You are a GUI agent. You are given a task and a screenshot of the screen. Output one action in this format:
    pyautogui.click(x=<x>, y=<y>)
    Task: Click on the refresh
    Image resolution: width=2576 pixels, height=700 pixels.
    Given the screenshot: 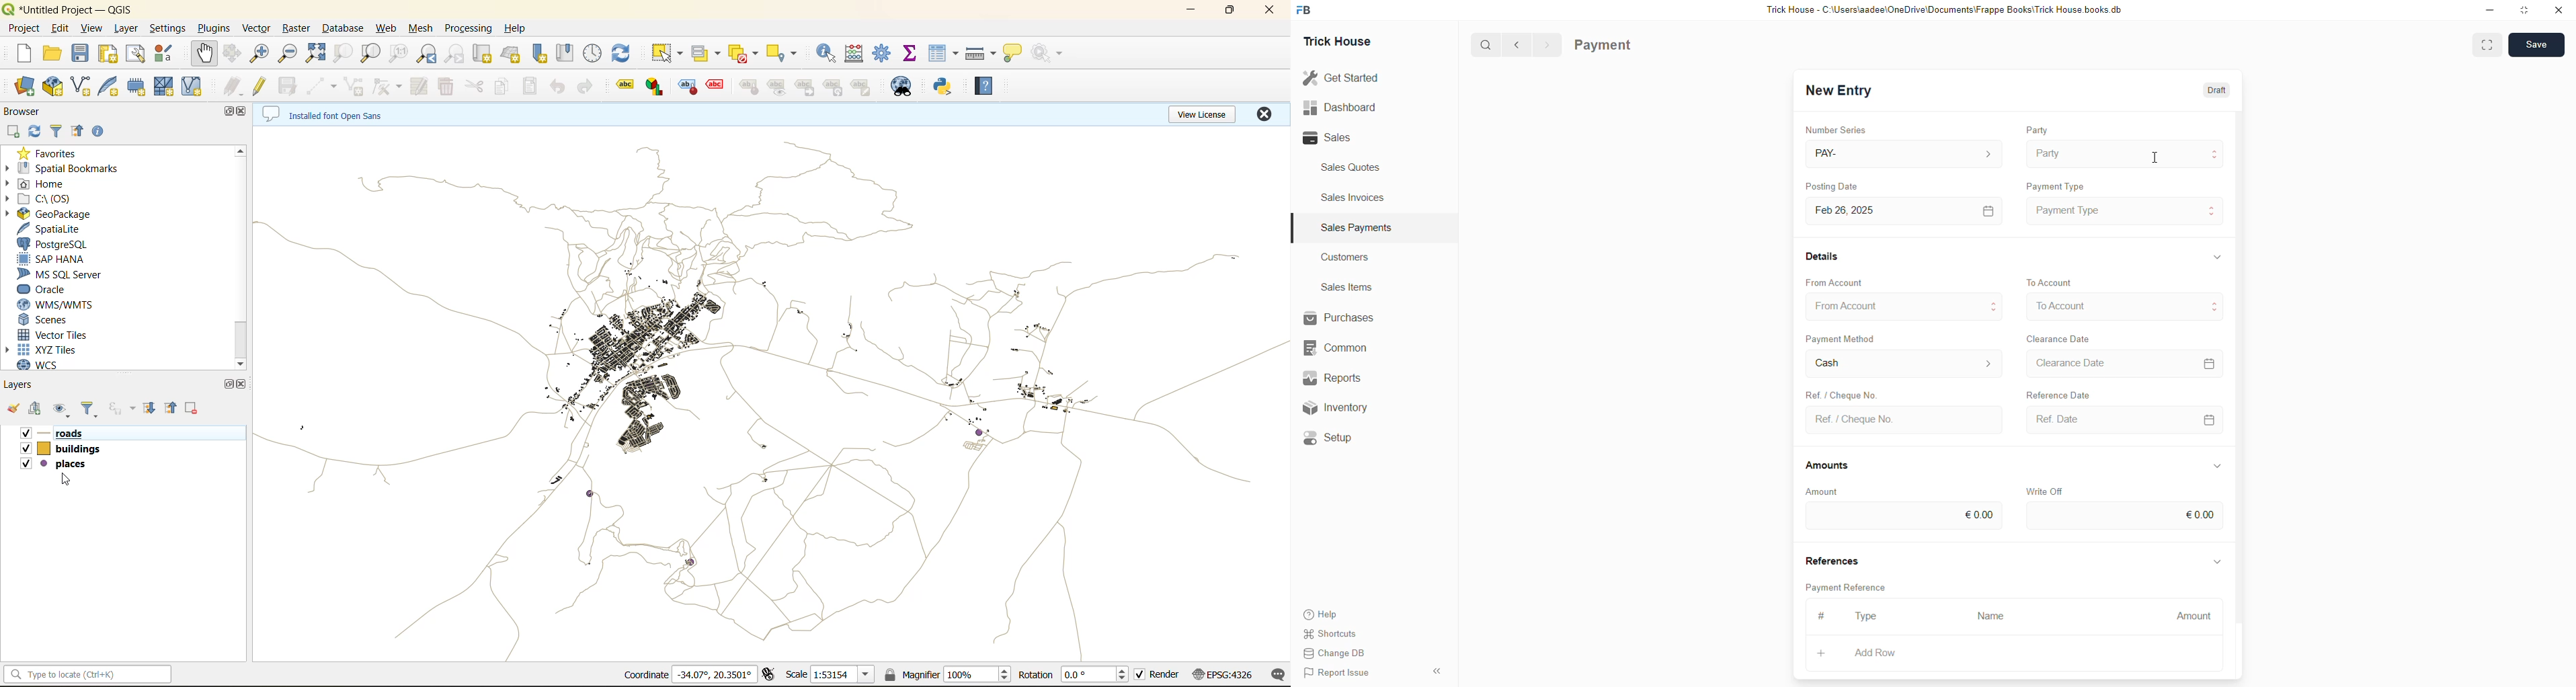 What is the action you would take?
    pyautogui.click(x=623, y=52)
    